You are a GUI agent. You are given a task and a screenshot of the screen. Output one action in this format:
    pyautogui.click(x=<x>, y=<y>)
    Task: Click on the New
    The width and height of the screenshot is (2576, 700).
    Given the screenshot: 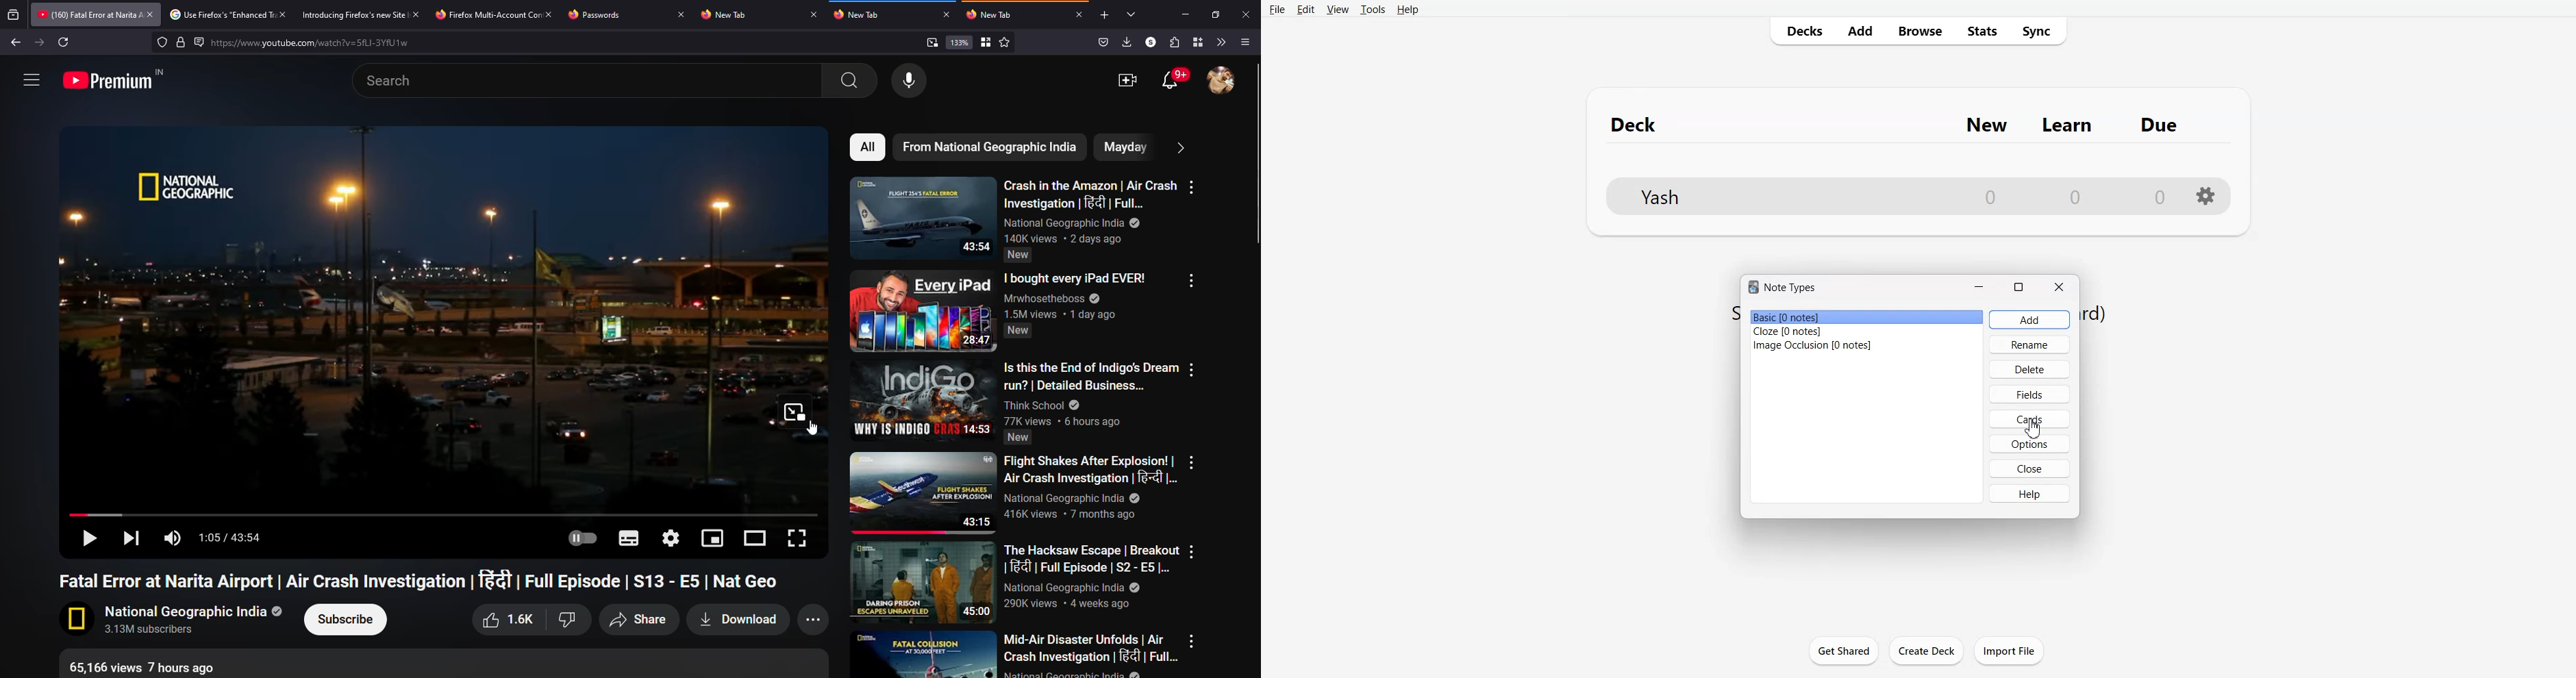 What is the action you would take?
    pyautogui.click(x=1987, y=125)
    